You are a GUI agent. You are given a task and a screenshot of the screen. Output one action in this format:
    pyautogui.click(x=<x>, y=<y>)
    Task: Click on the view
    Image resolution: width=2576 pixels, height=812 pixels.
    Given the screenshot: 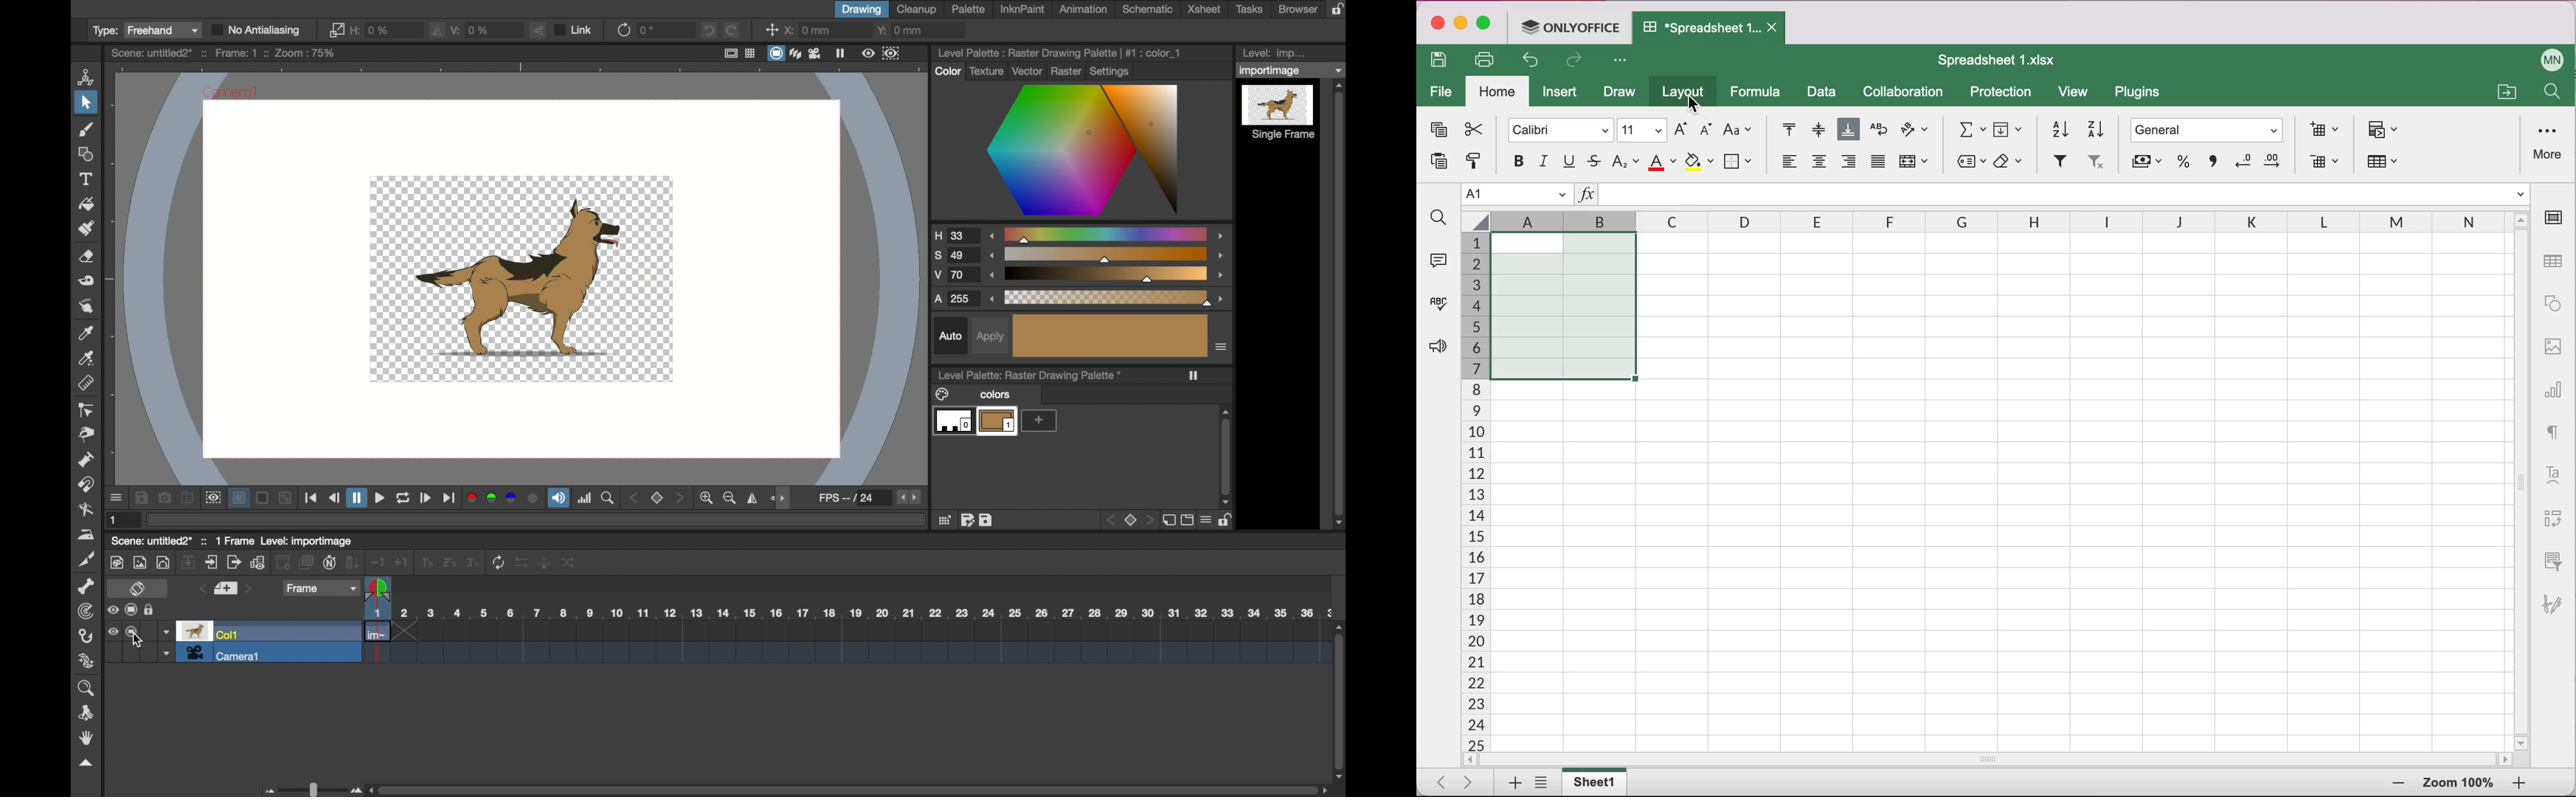 What is the action you would take?
    pyautogui.click(x=868, y=54)
    